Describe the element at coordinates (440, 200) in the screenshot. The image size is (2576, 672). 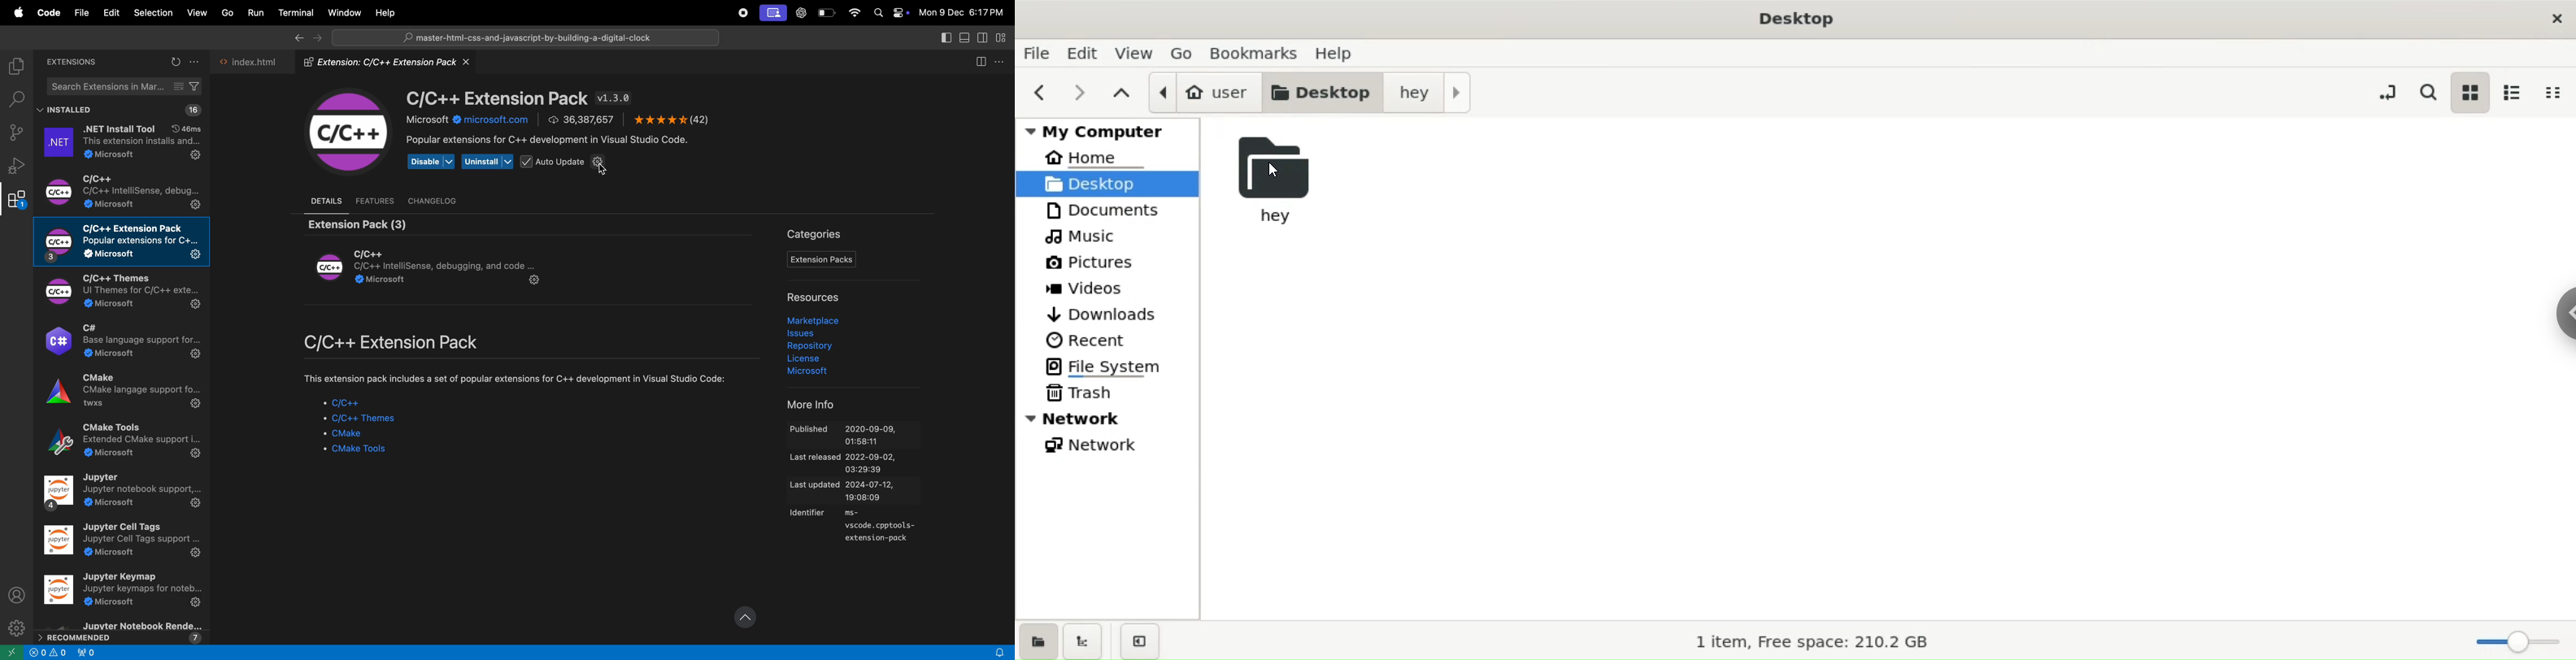
I see `chanel log` at that location.